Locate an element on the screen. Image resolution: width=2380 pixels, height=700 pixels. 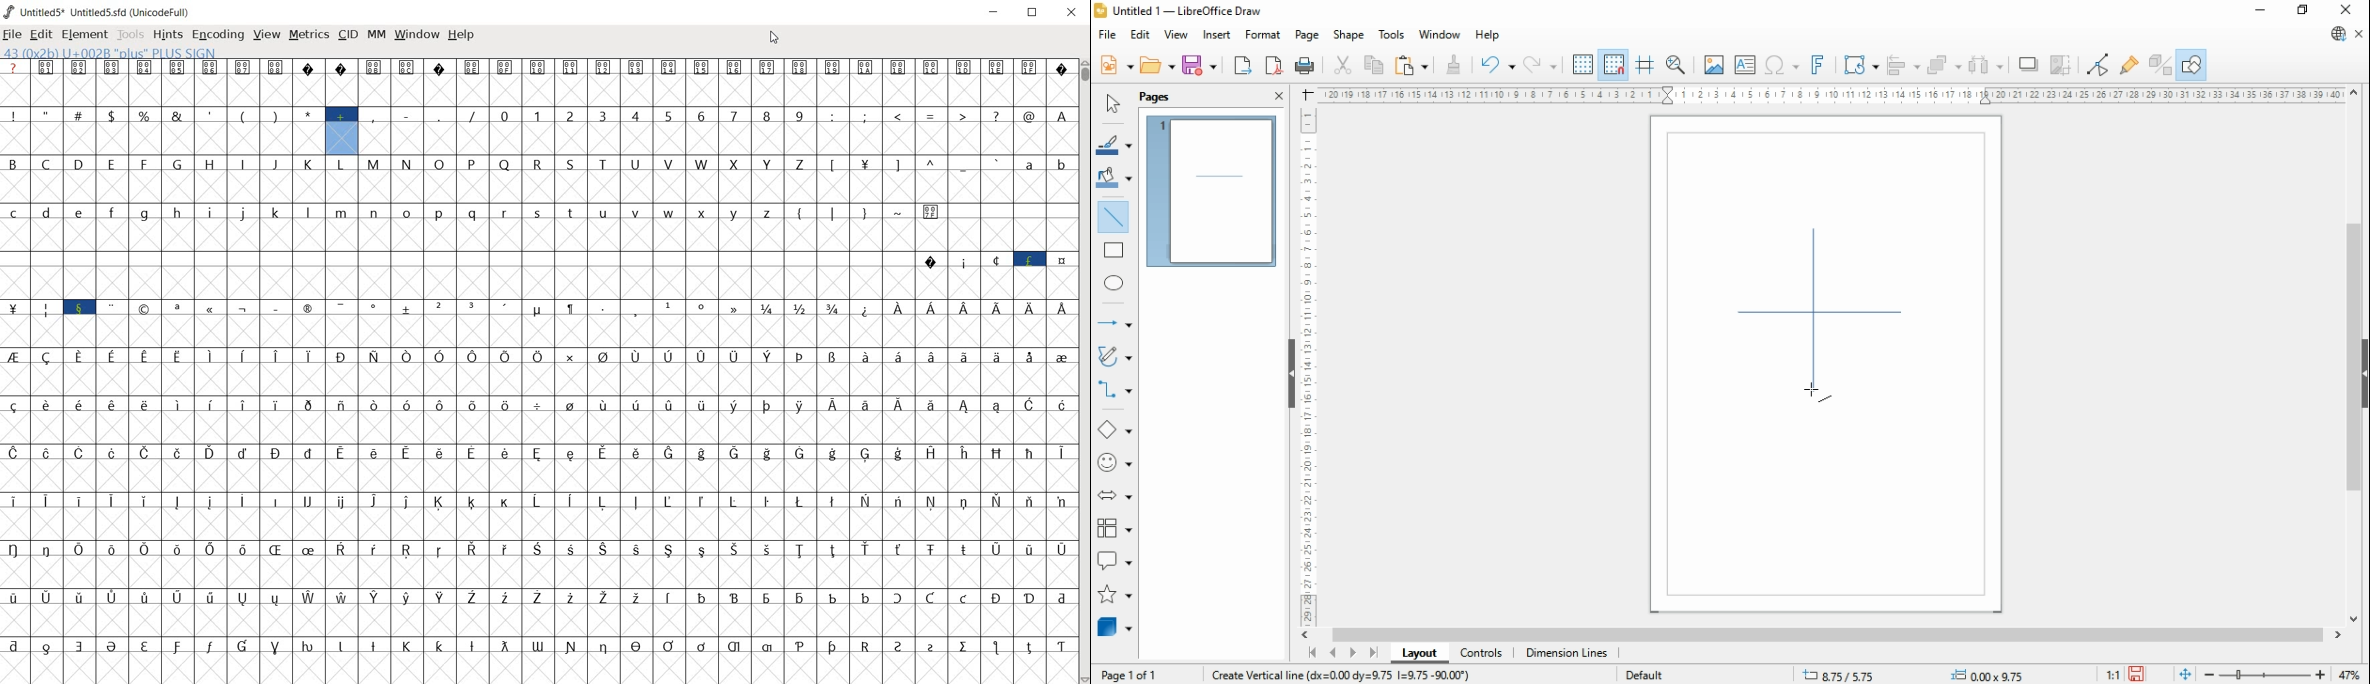
1:1 is located at coordinates (2111, 675).